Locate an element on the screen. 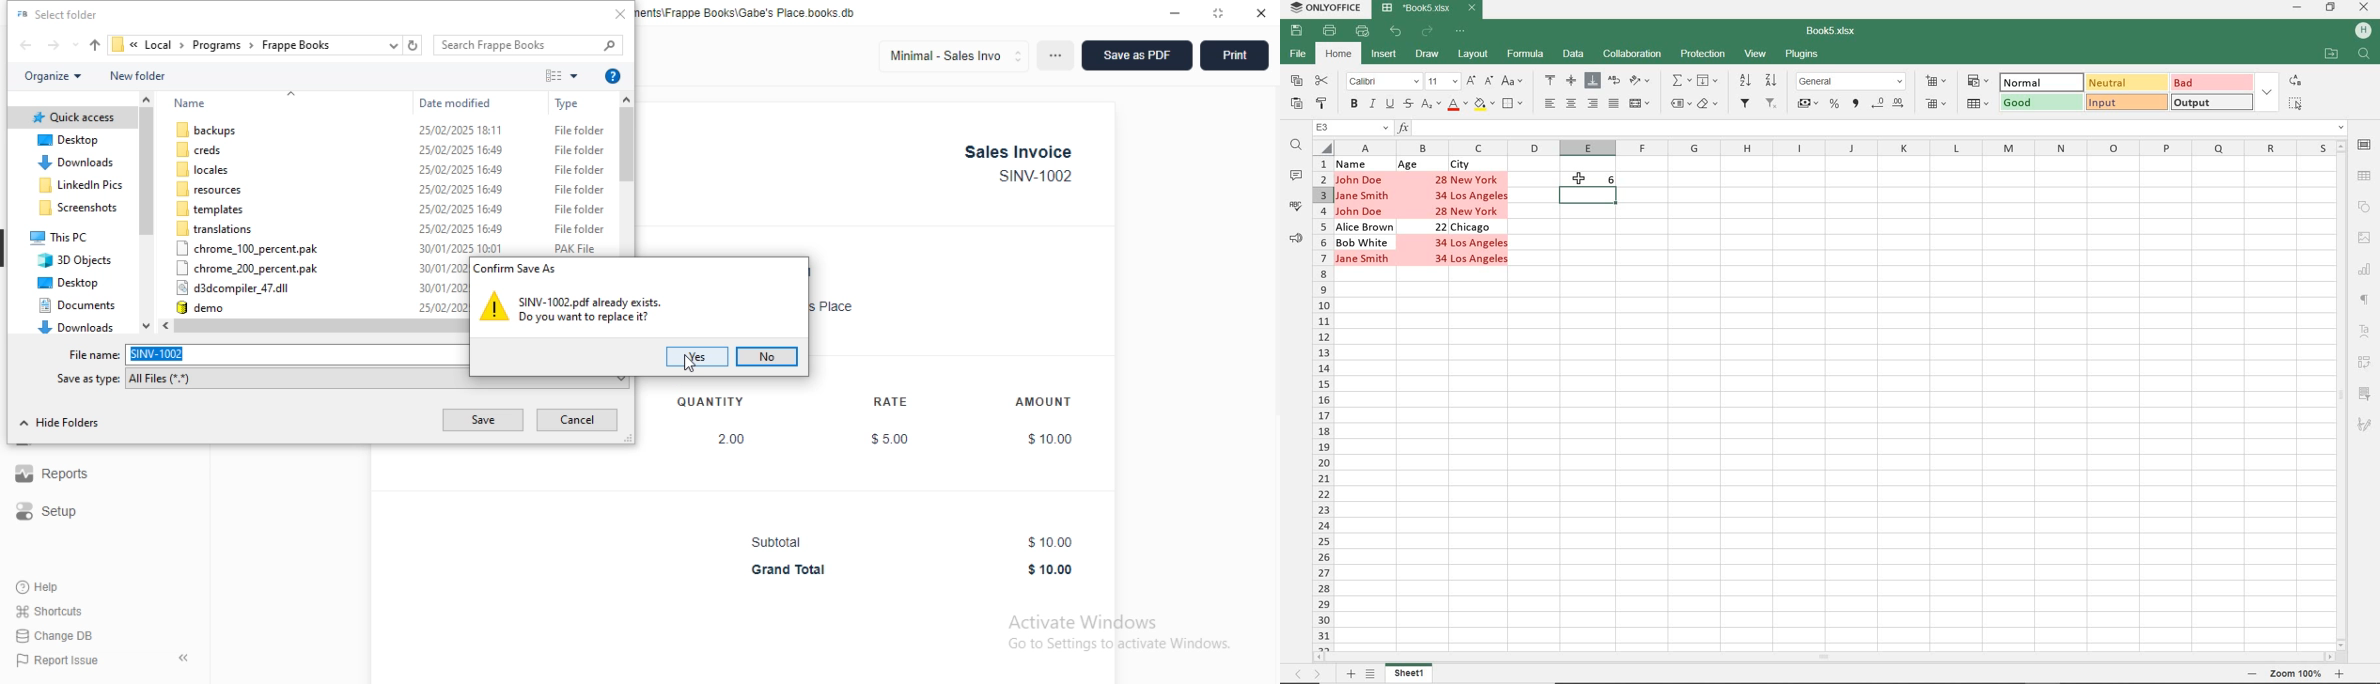  programs is located at coordinates (217, 45).